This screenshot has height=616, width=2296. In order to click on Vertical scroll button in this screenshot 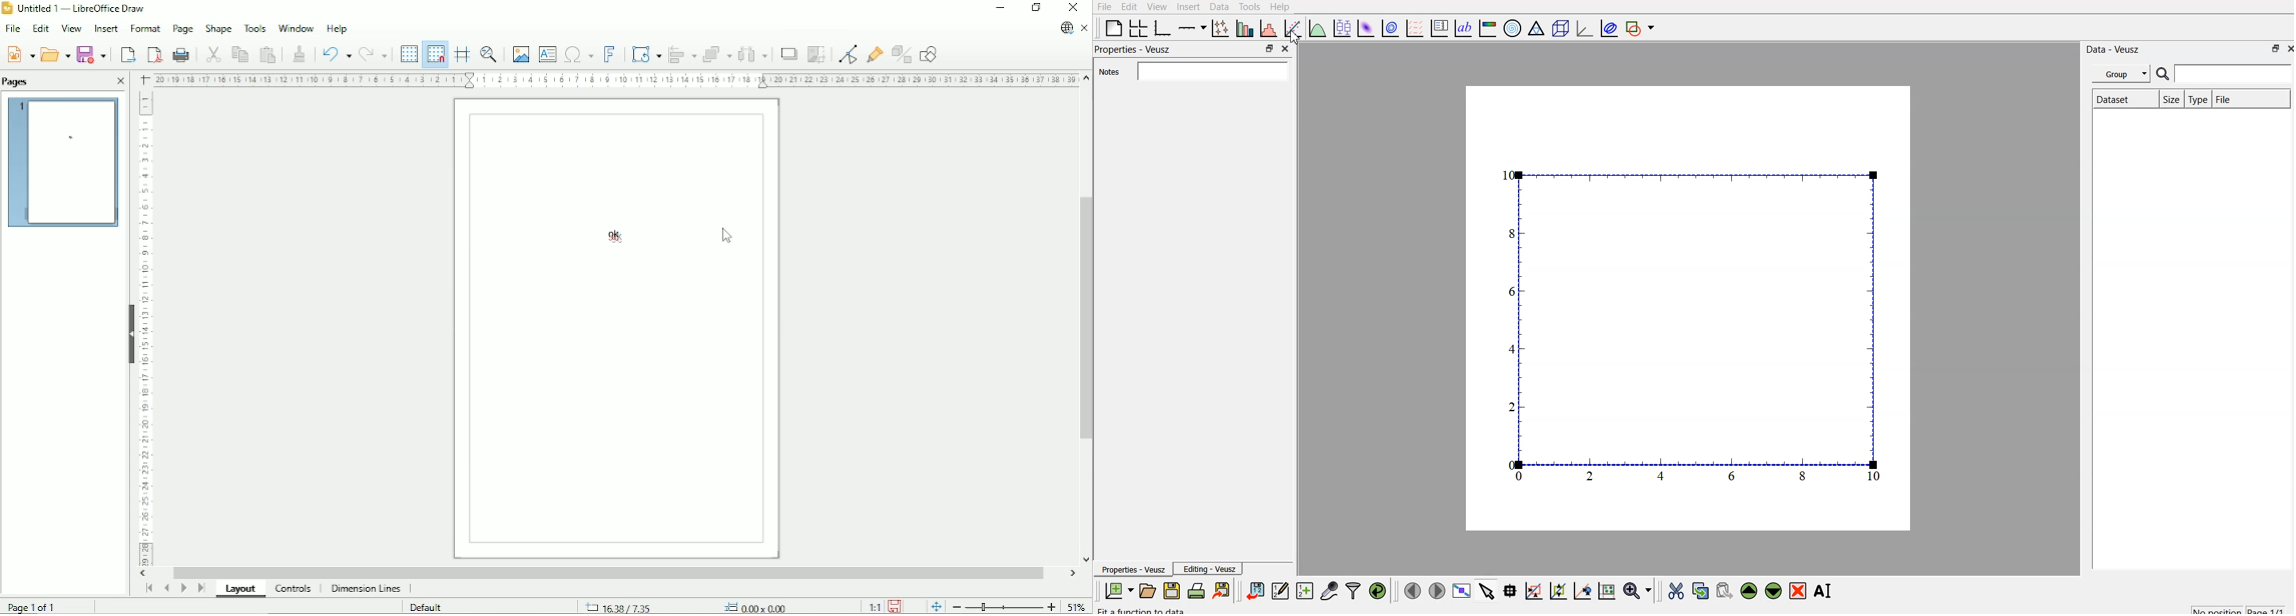, I will do `click(1085, 78)`.